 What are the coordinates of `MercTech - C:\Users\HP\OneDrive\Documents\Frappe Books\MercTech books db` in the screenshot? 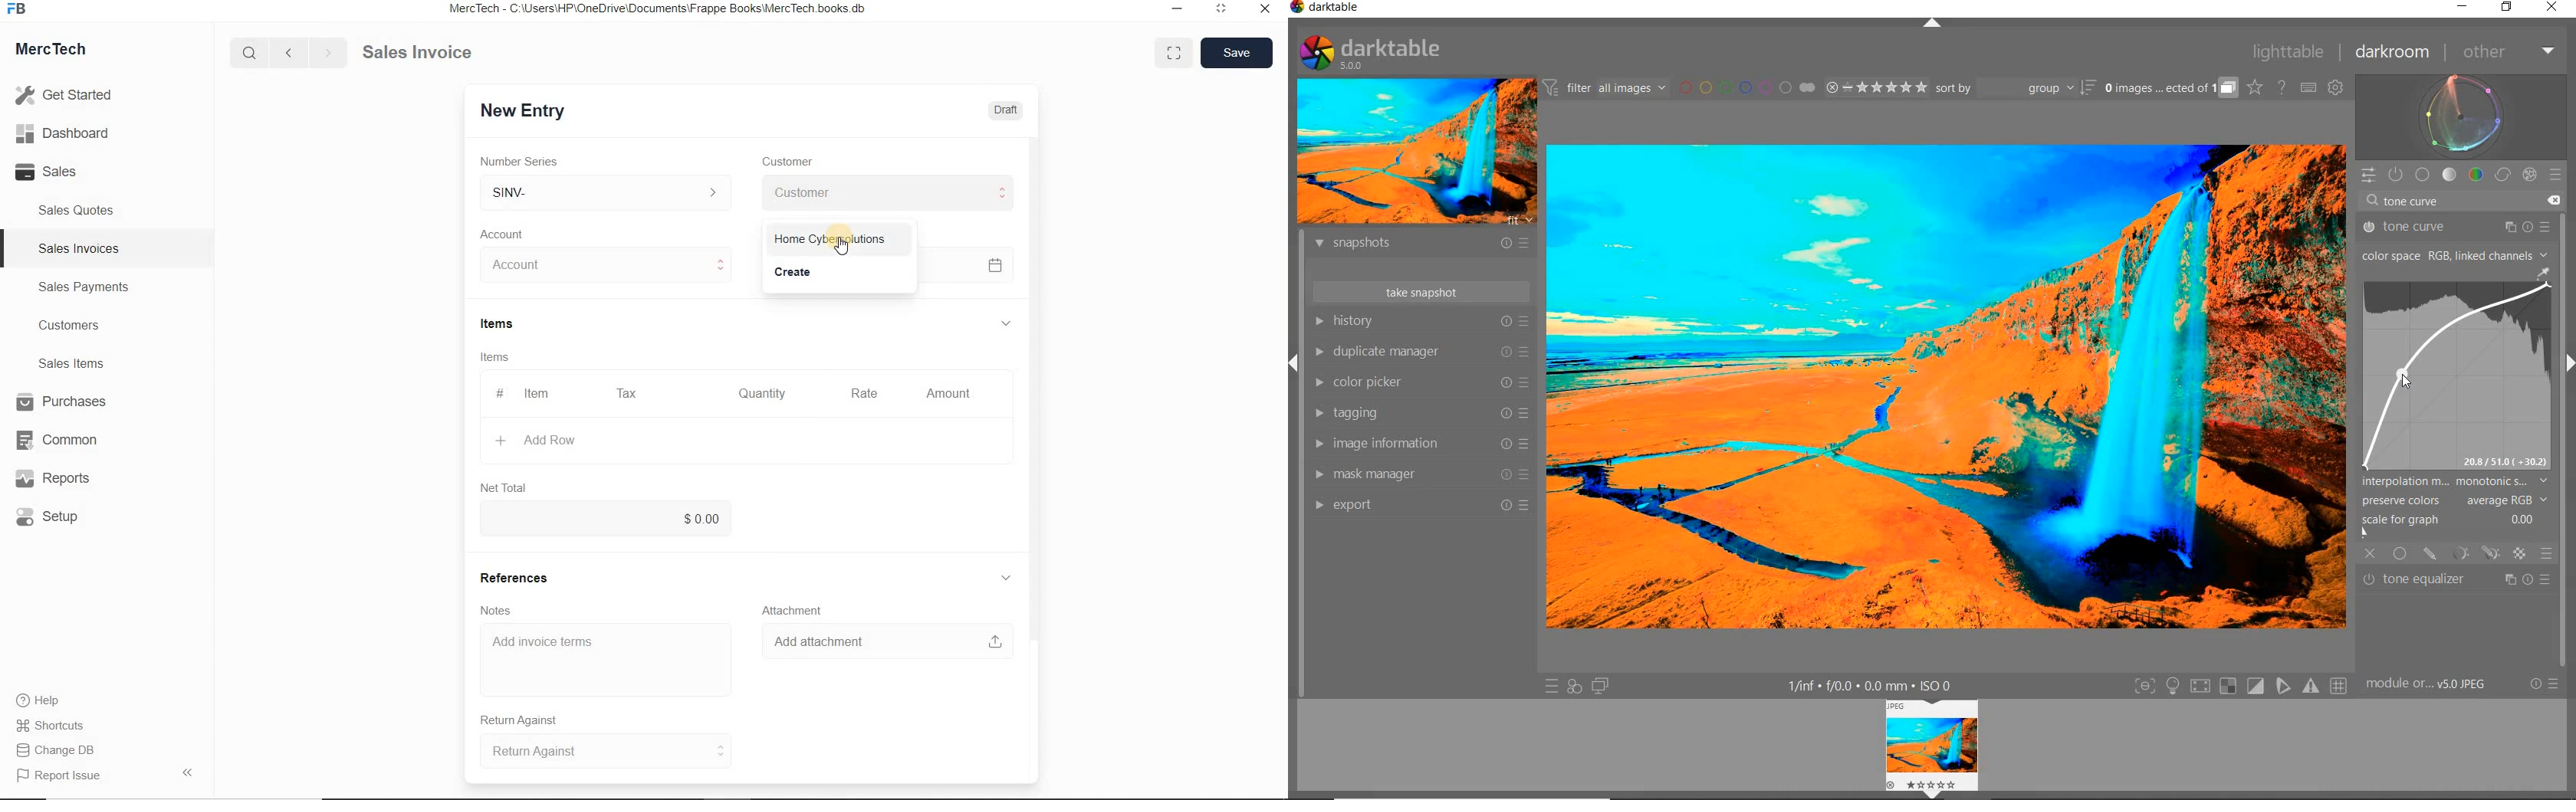 It's located at (659, 9).